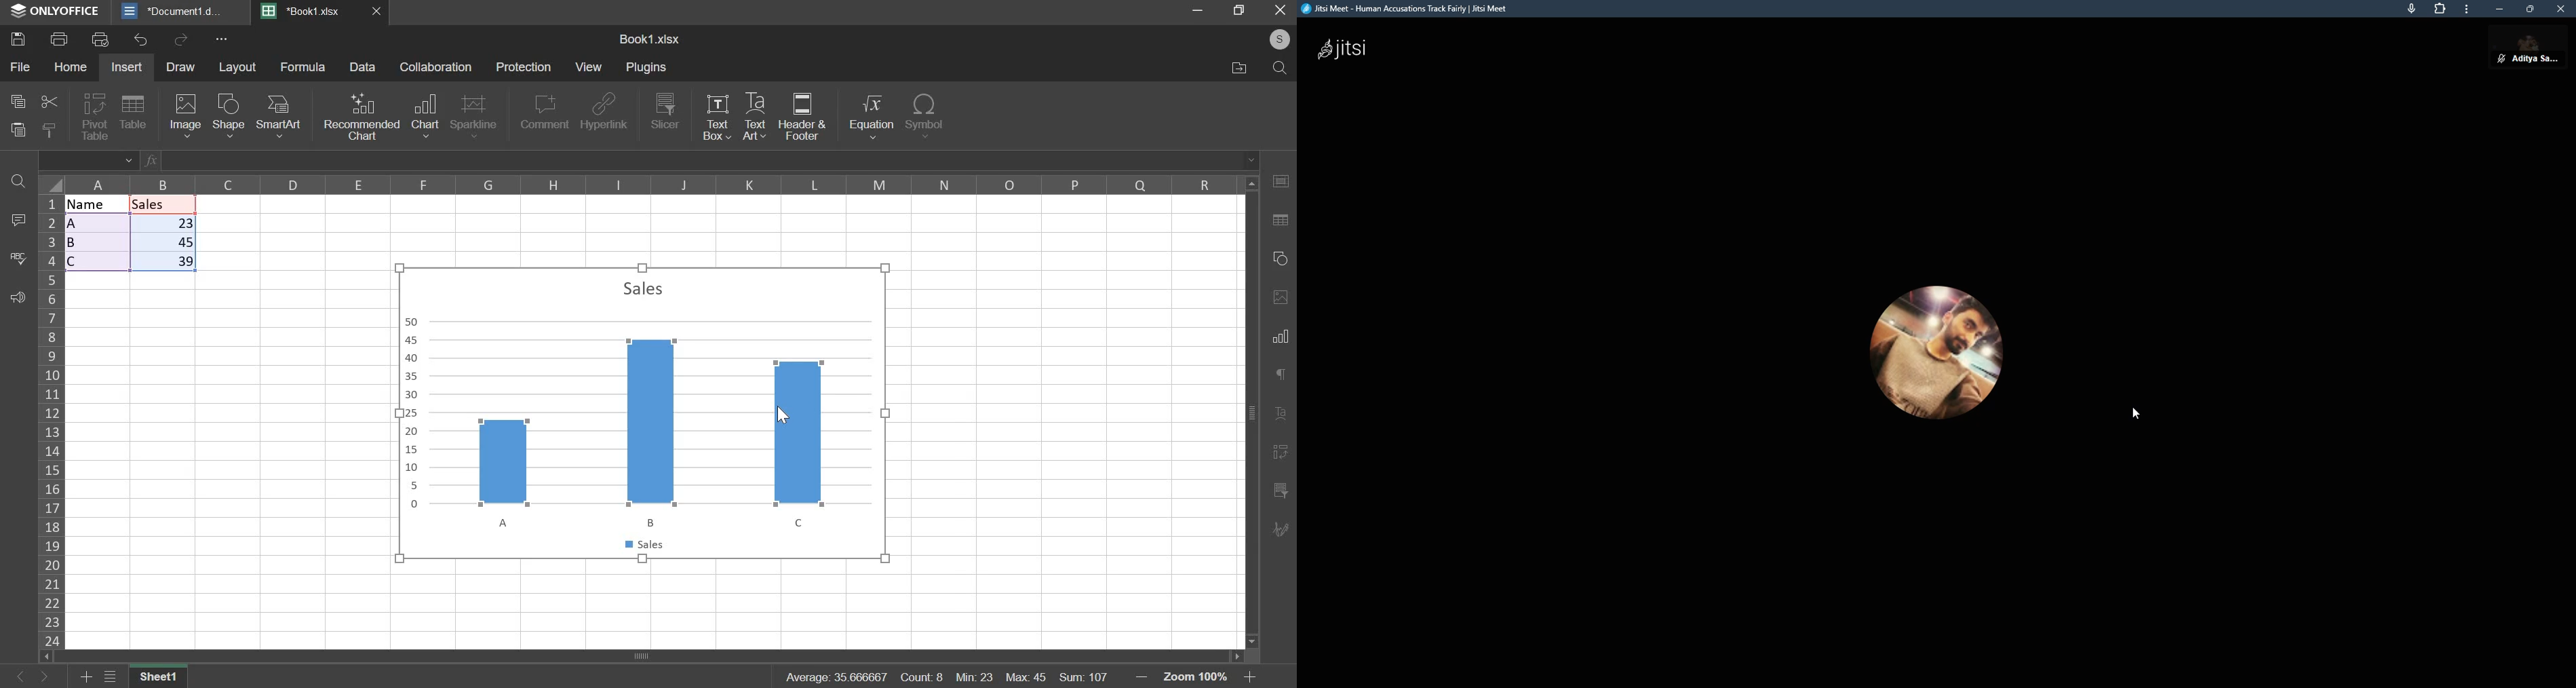 The image size is (2576, 700). Describe the element at coordinates (1281, 336) in the screenshot. I see `Bar/Column Chart Tool` at that location.